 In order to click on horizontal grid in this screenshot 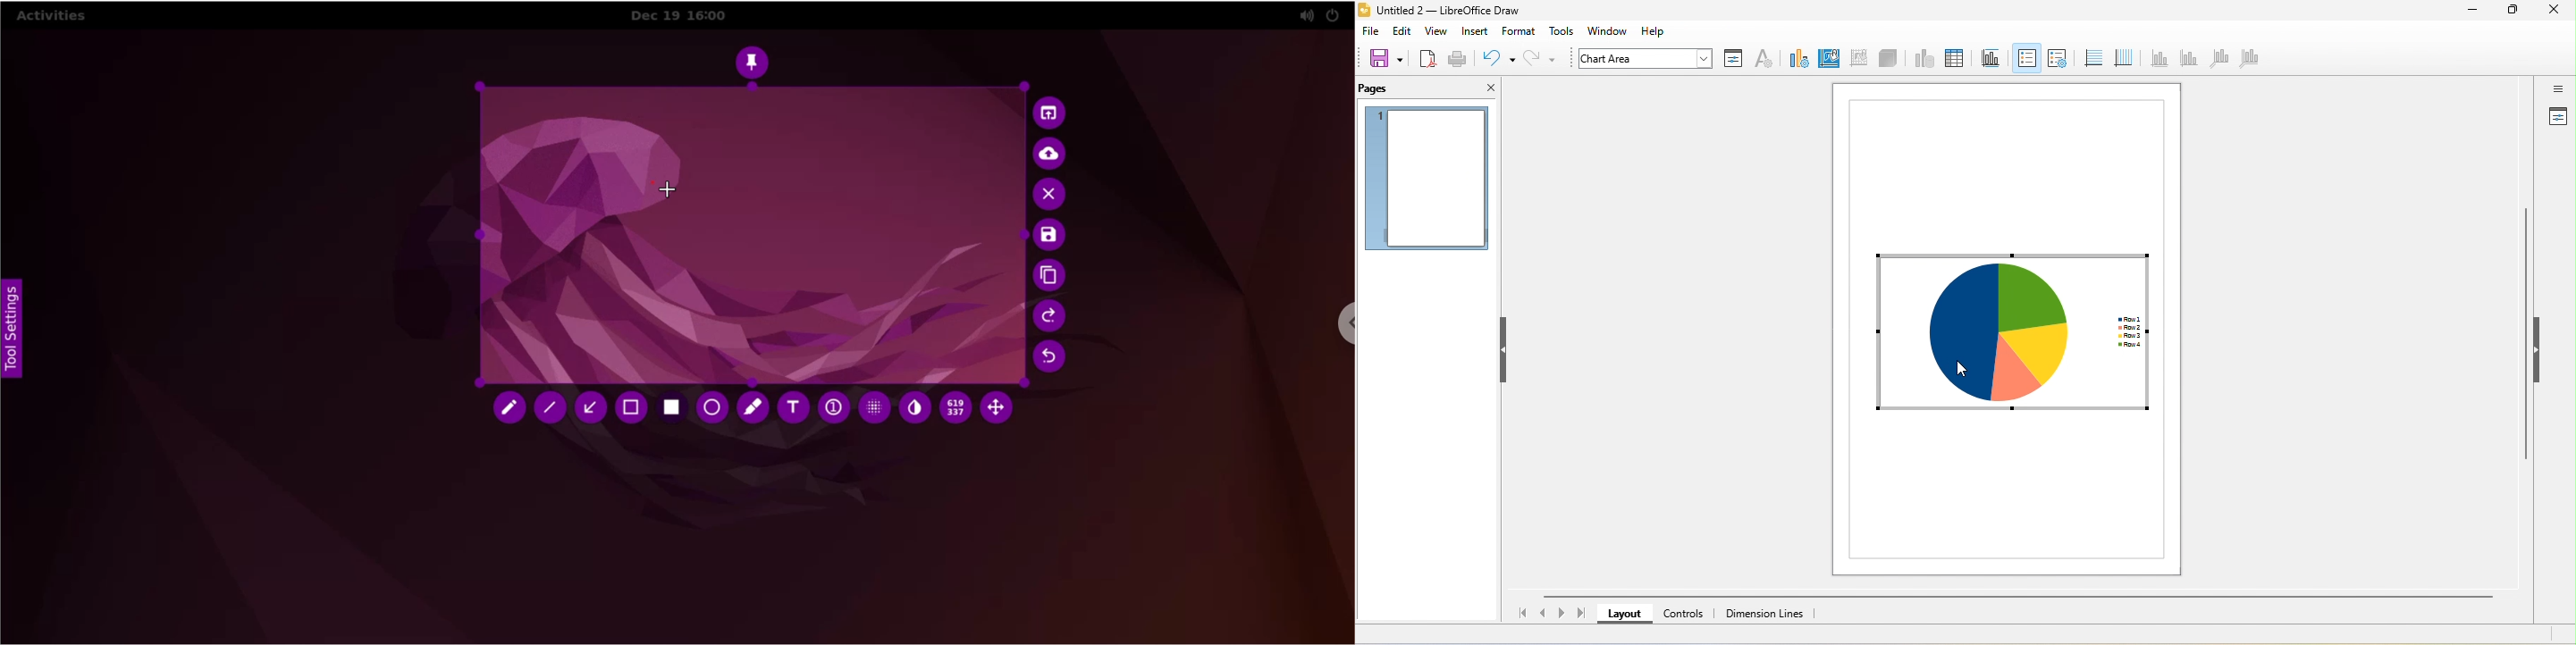, I will do `click(2092, 58)`.